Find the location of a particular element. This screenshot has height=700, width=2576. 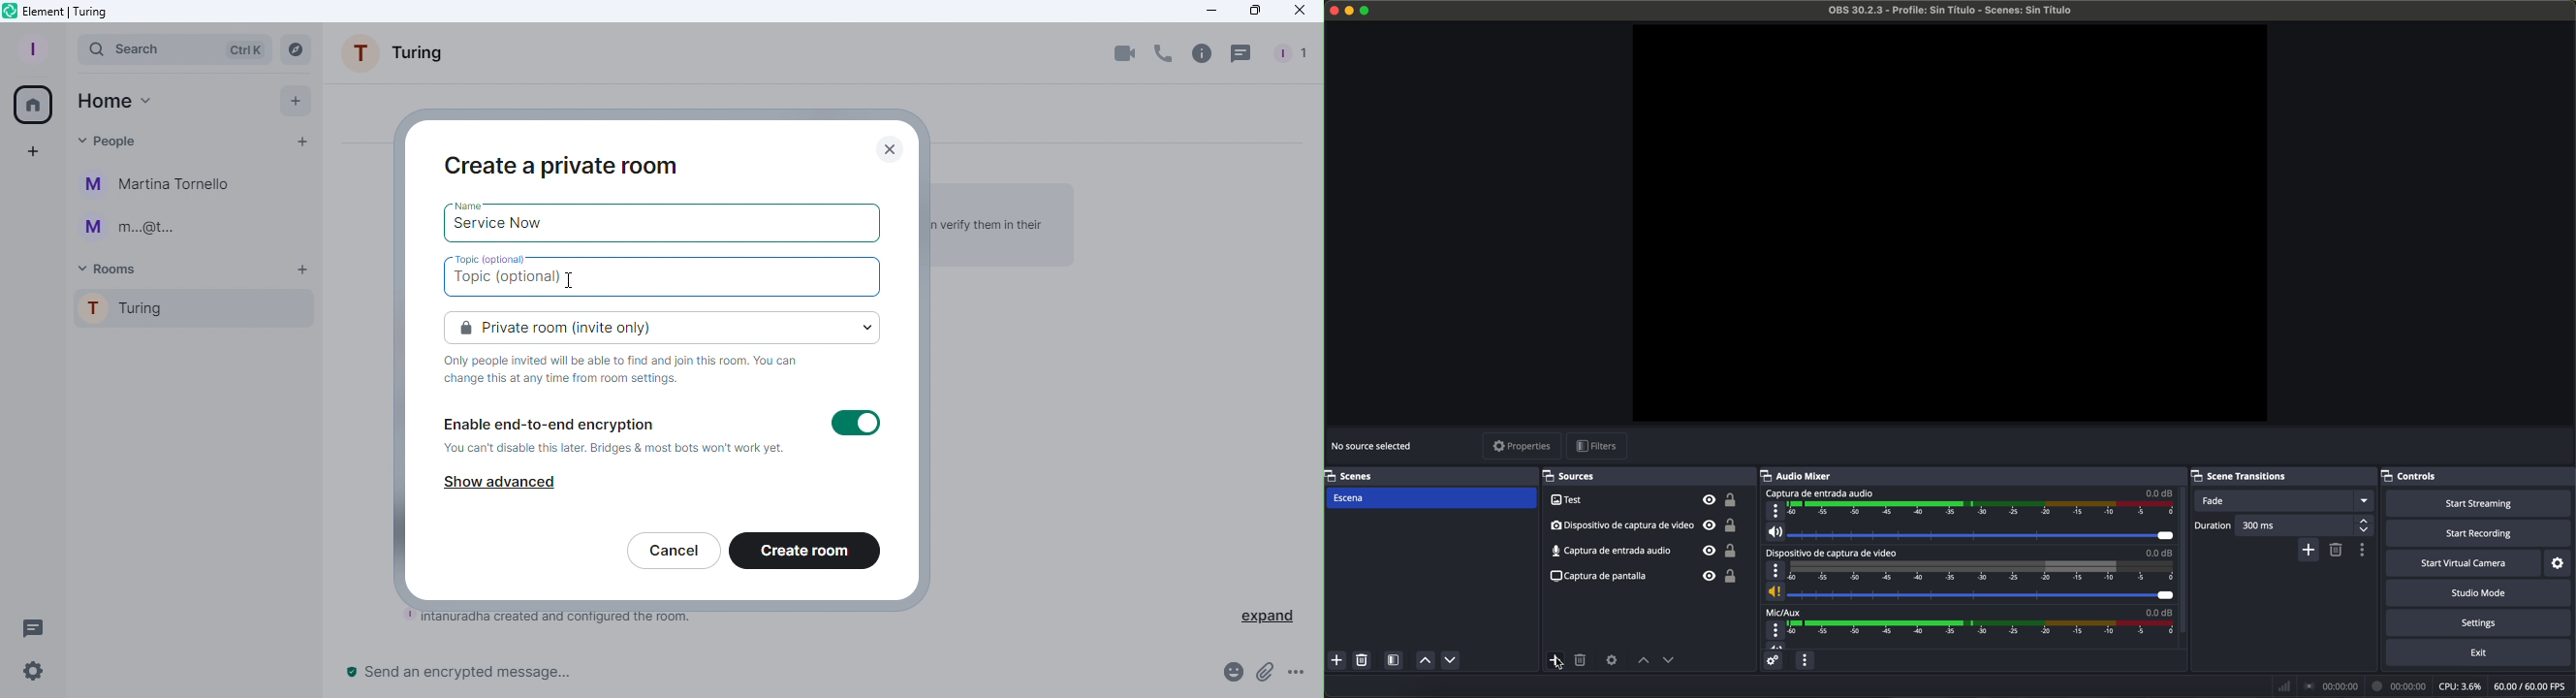

exit is located at coordinates (2482, 653).